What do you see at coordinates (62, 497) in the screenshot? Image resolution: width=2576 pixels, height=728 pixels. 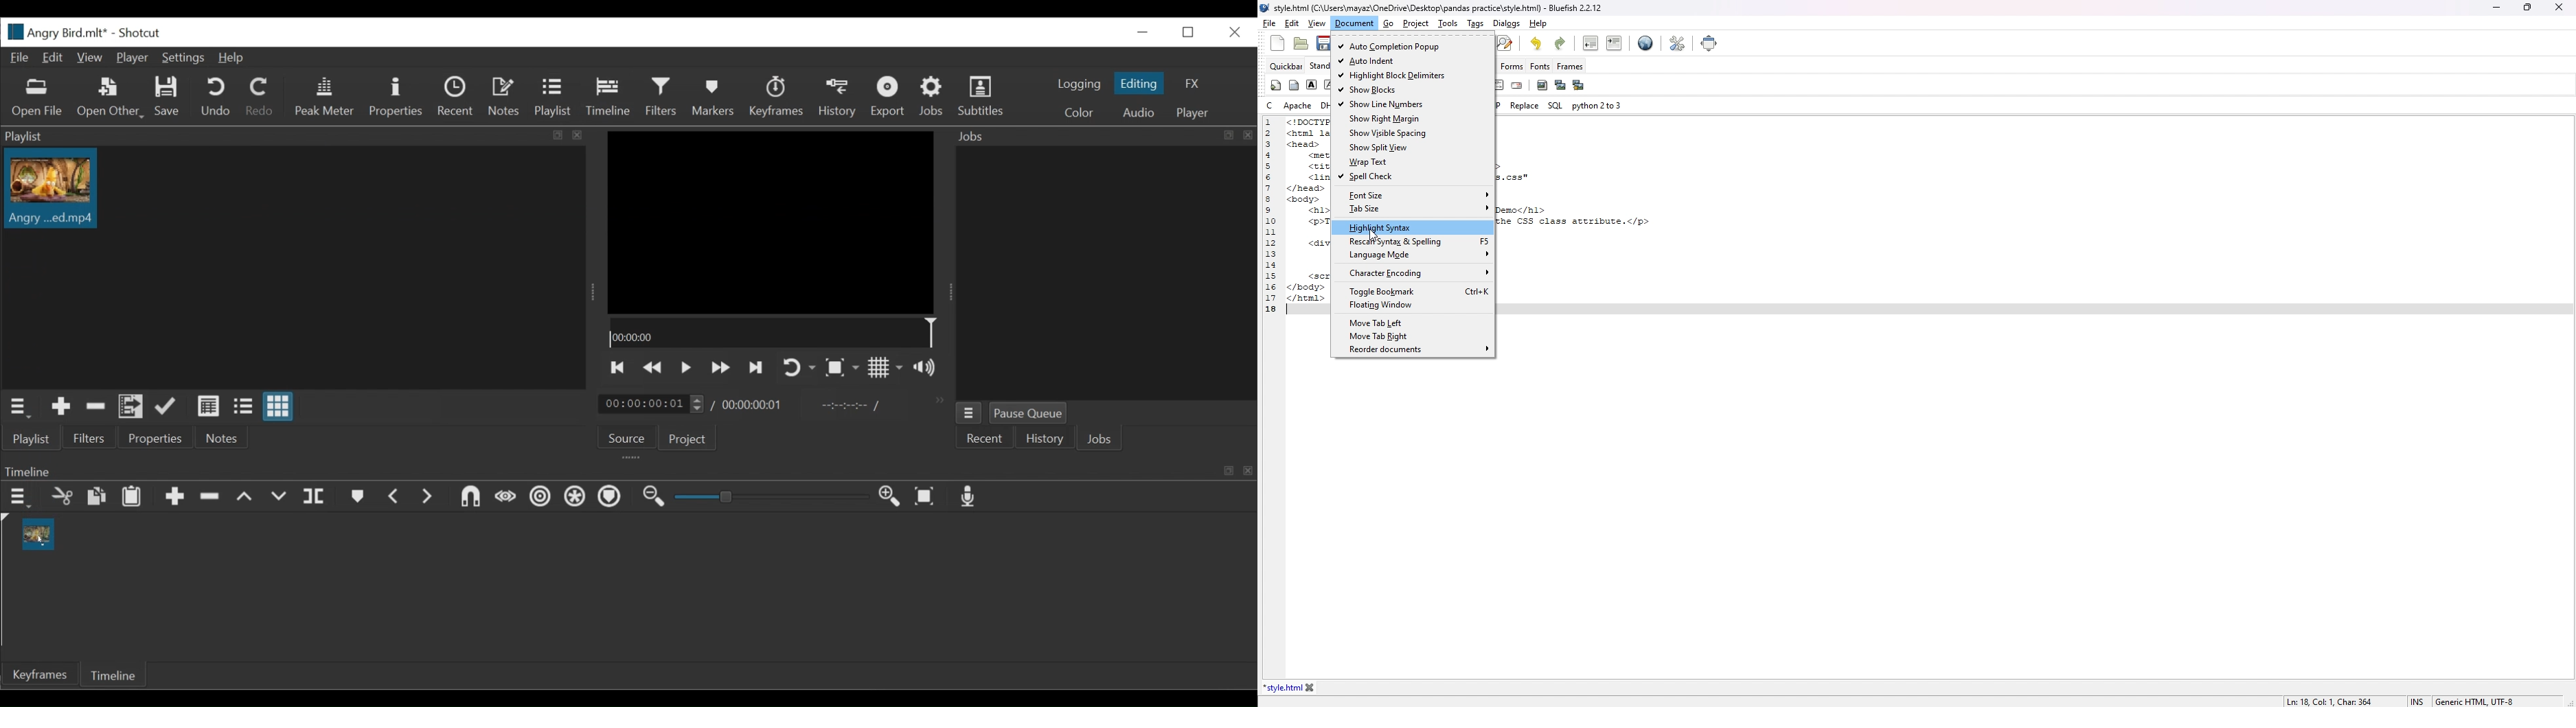 I see `cut` at bounding box center [62, 497].